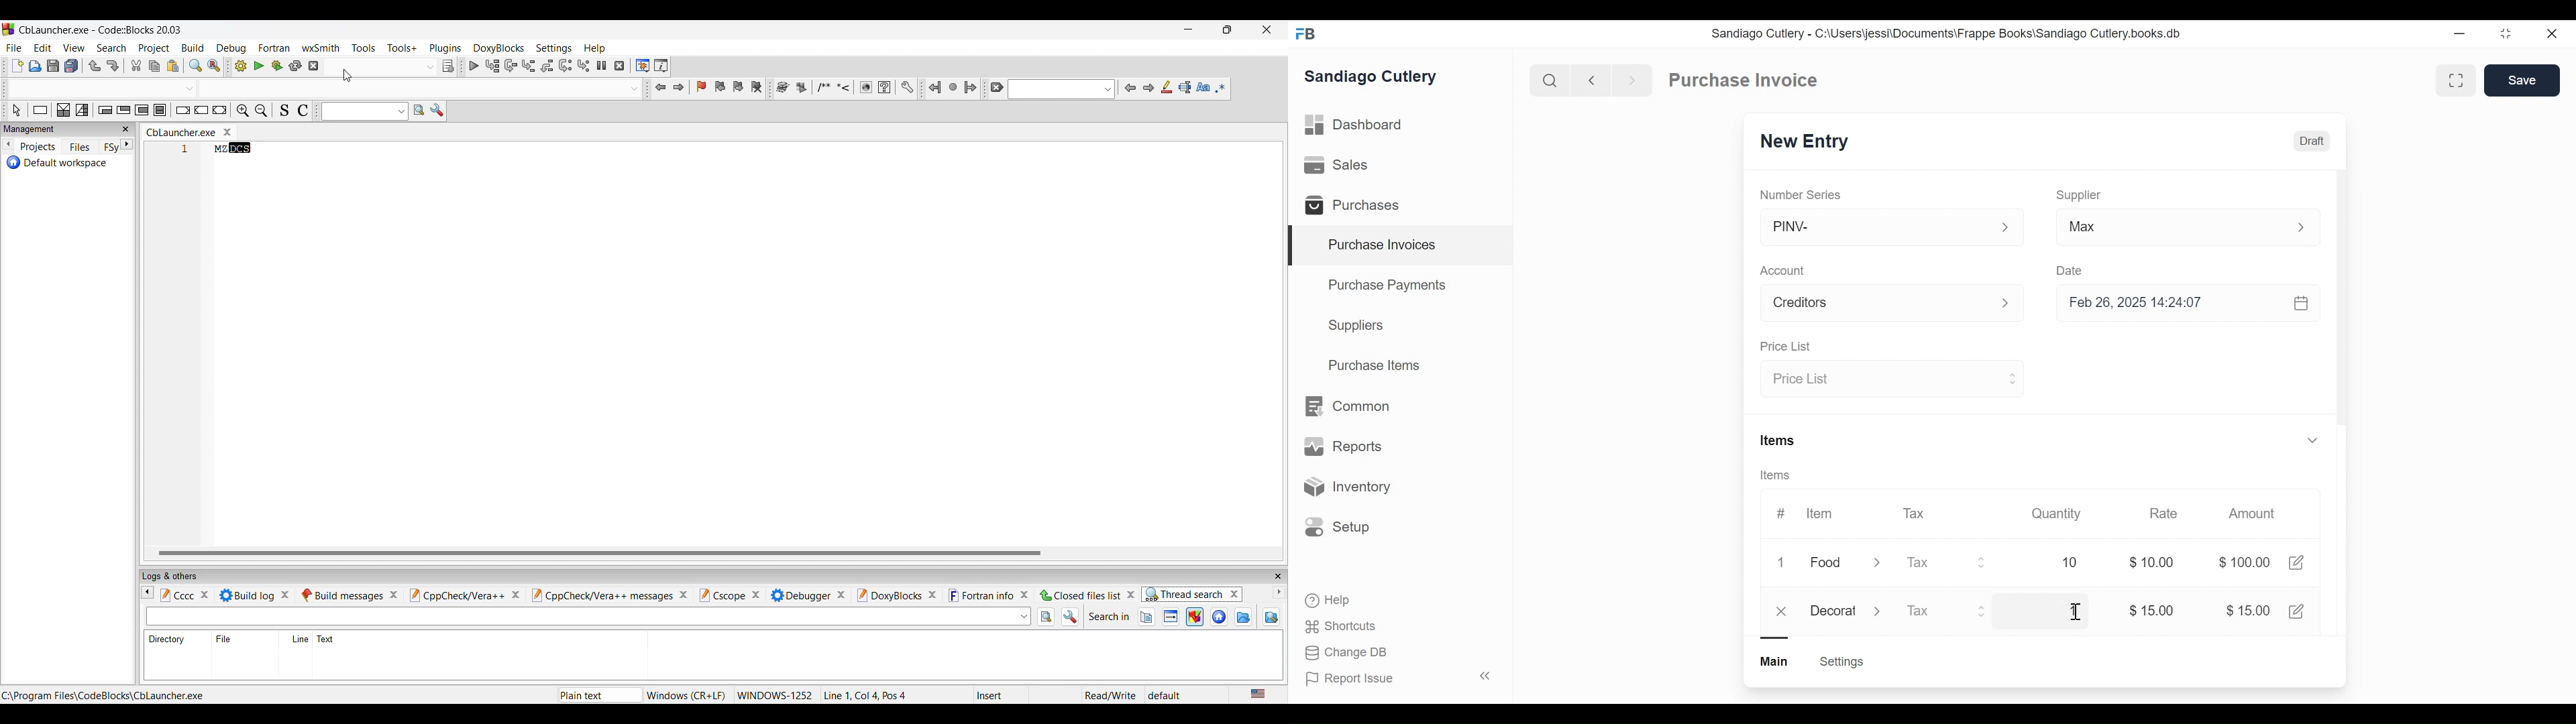  I want to click on Supplier, so click(2079, 195).